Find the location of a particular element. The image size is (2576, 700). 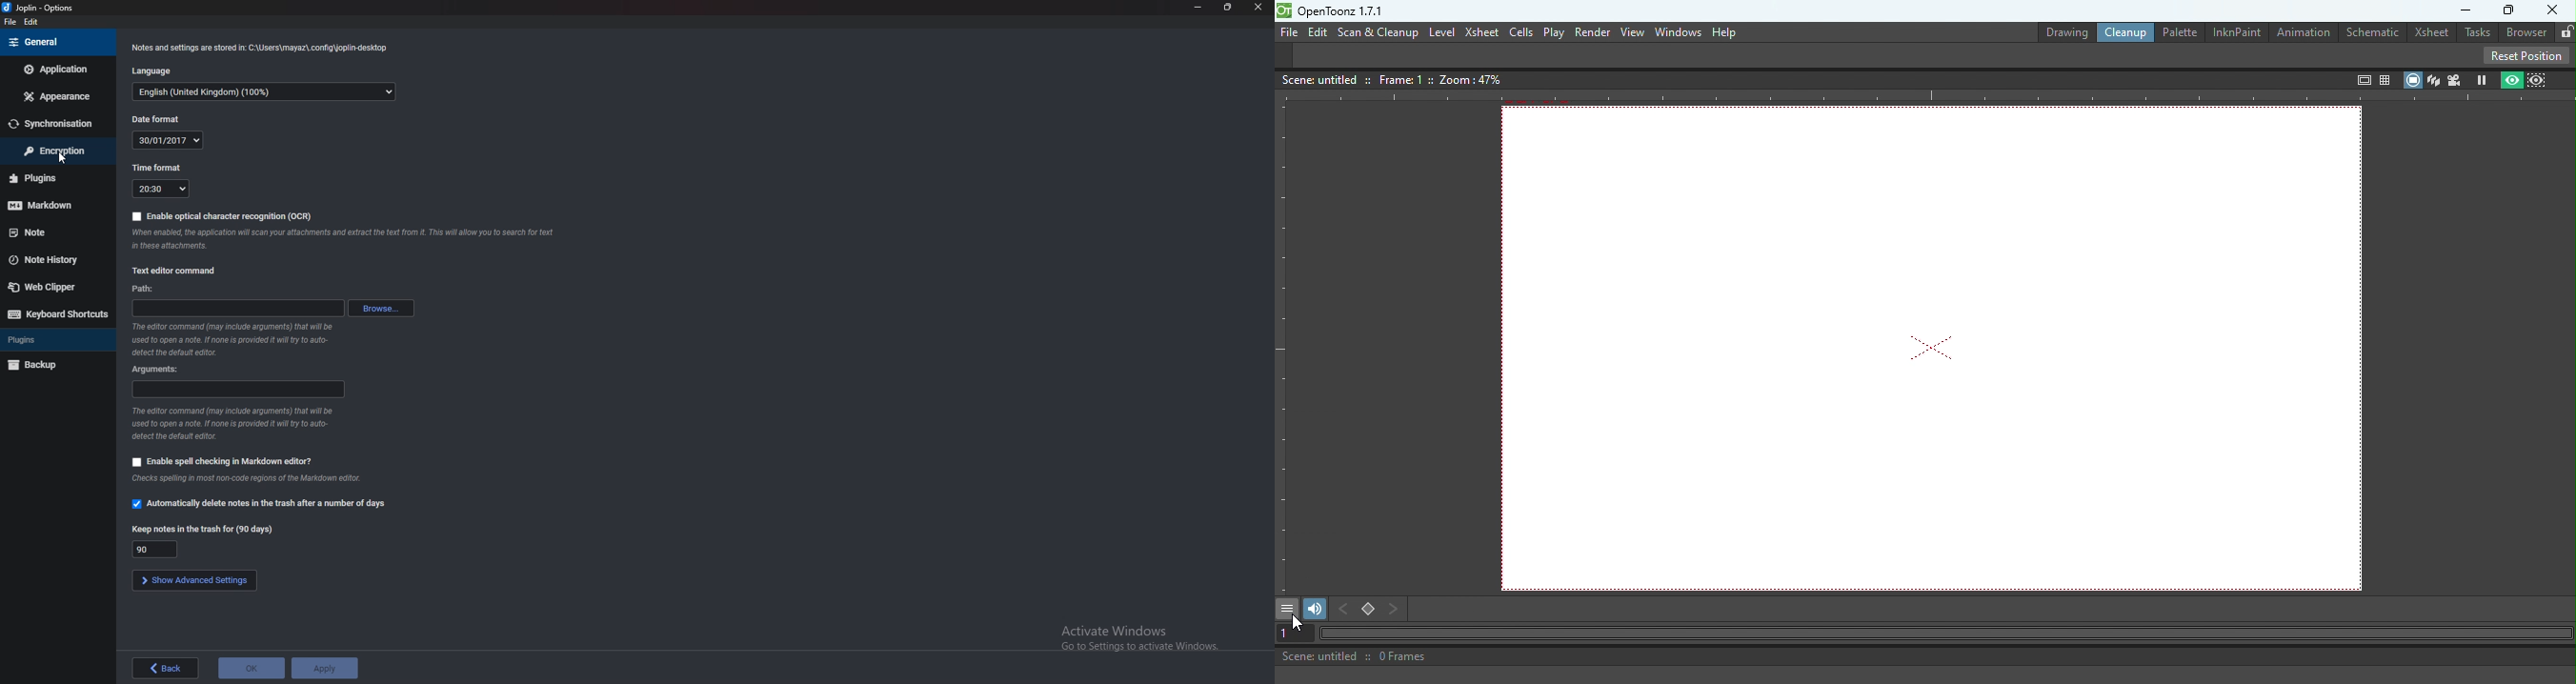

language is located at coordinates (153, 71).